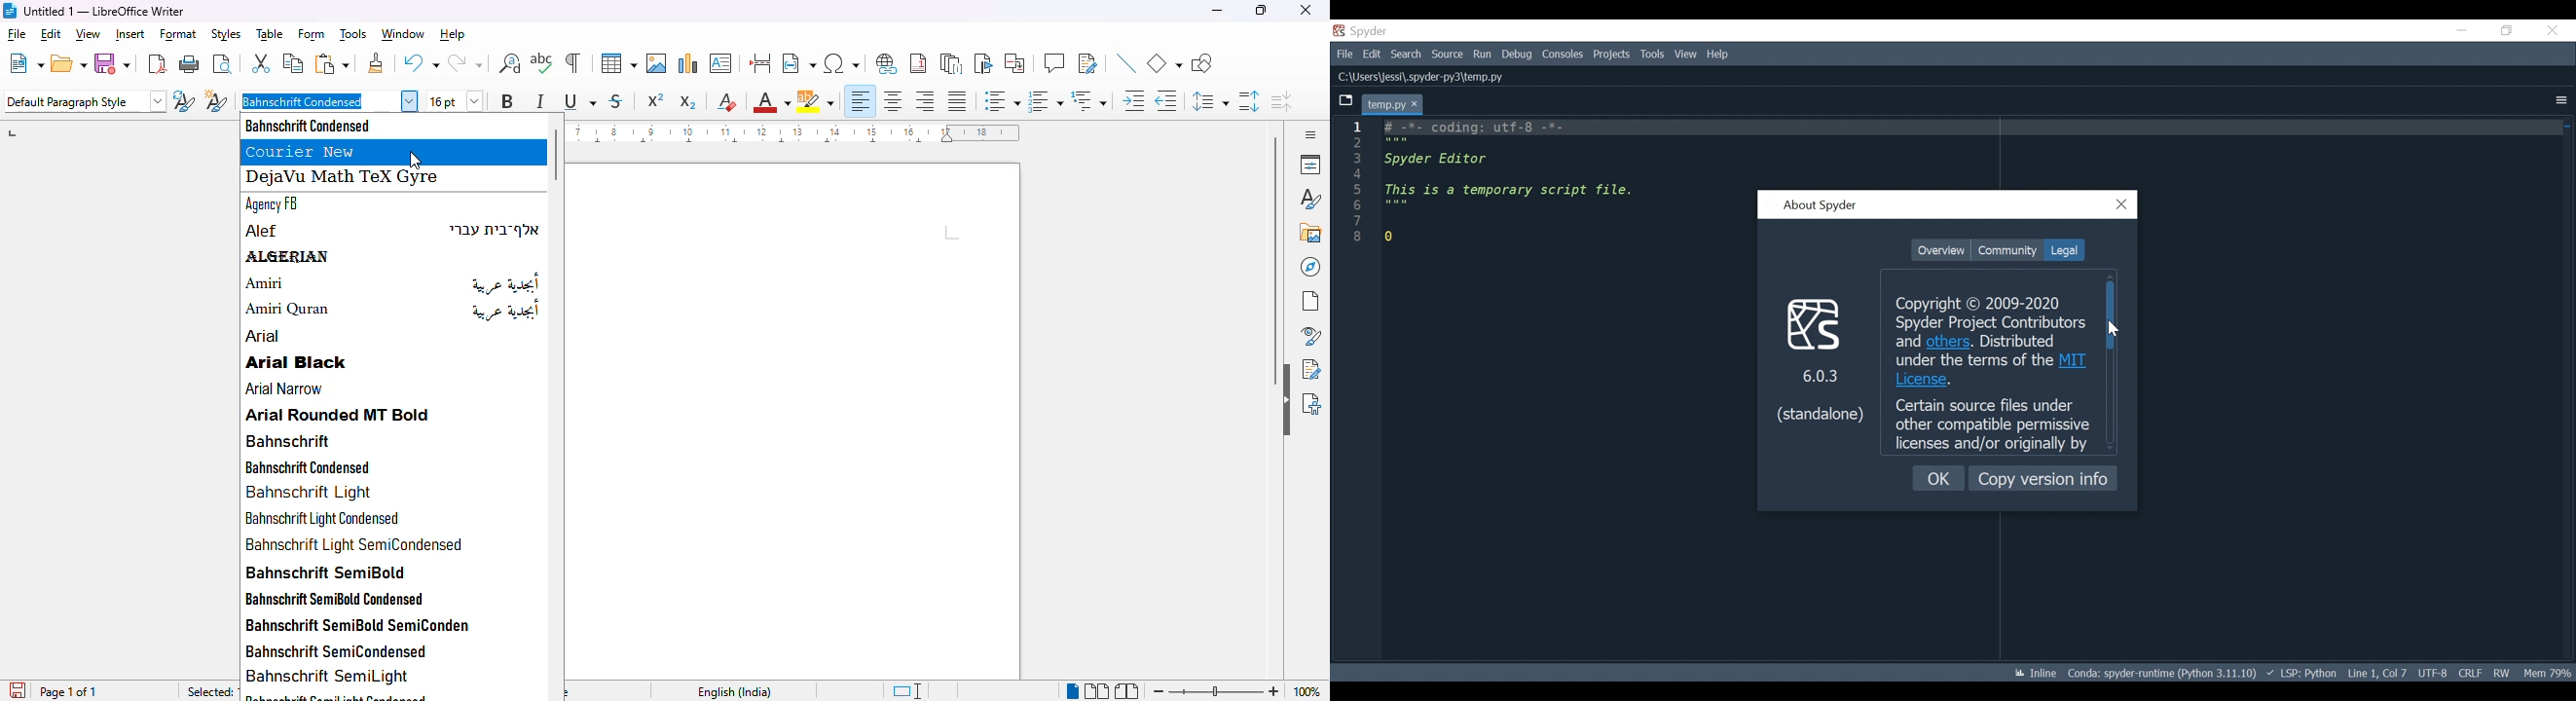 The image size is (2576, 728). Describe the element at coordinates (1002, 101) in the screenshot. I see `toggle unordered list` at that location.